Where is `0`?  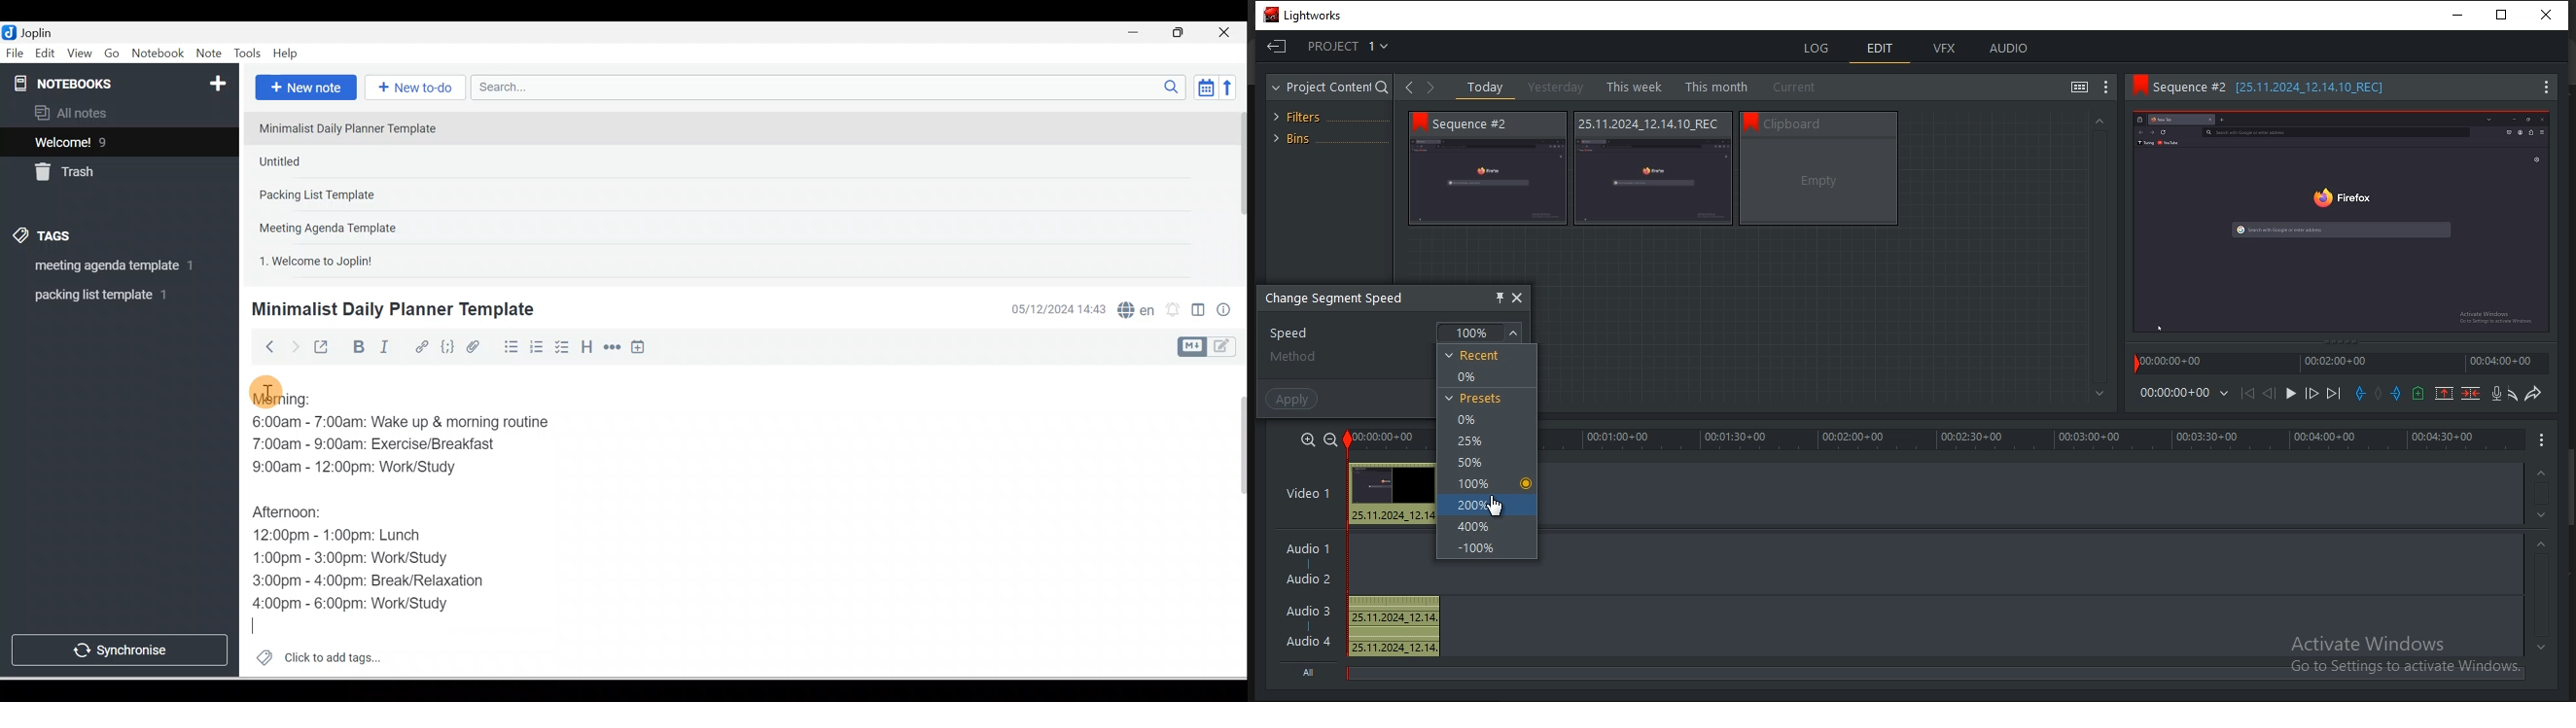 0 is located at coordinates (1470, 375).